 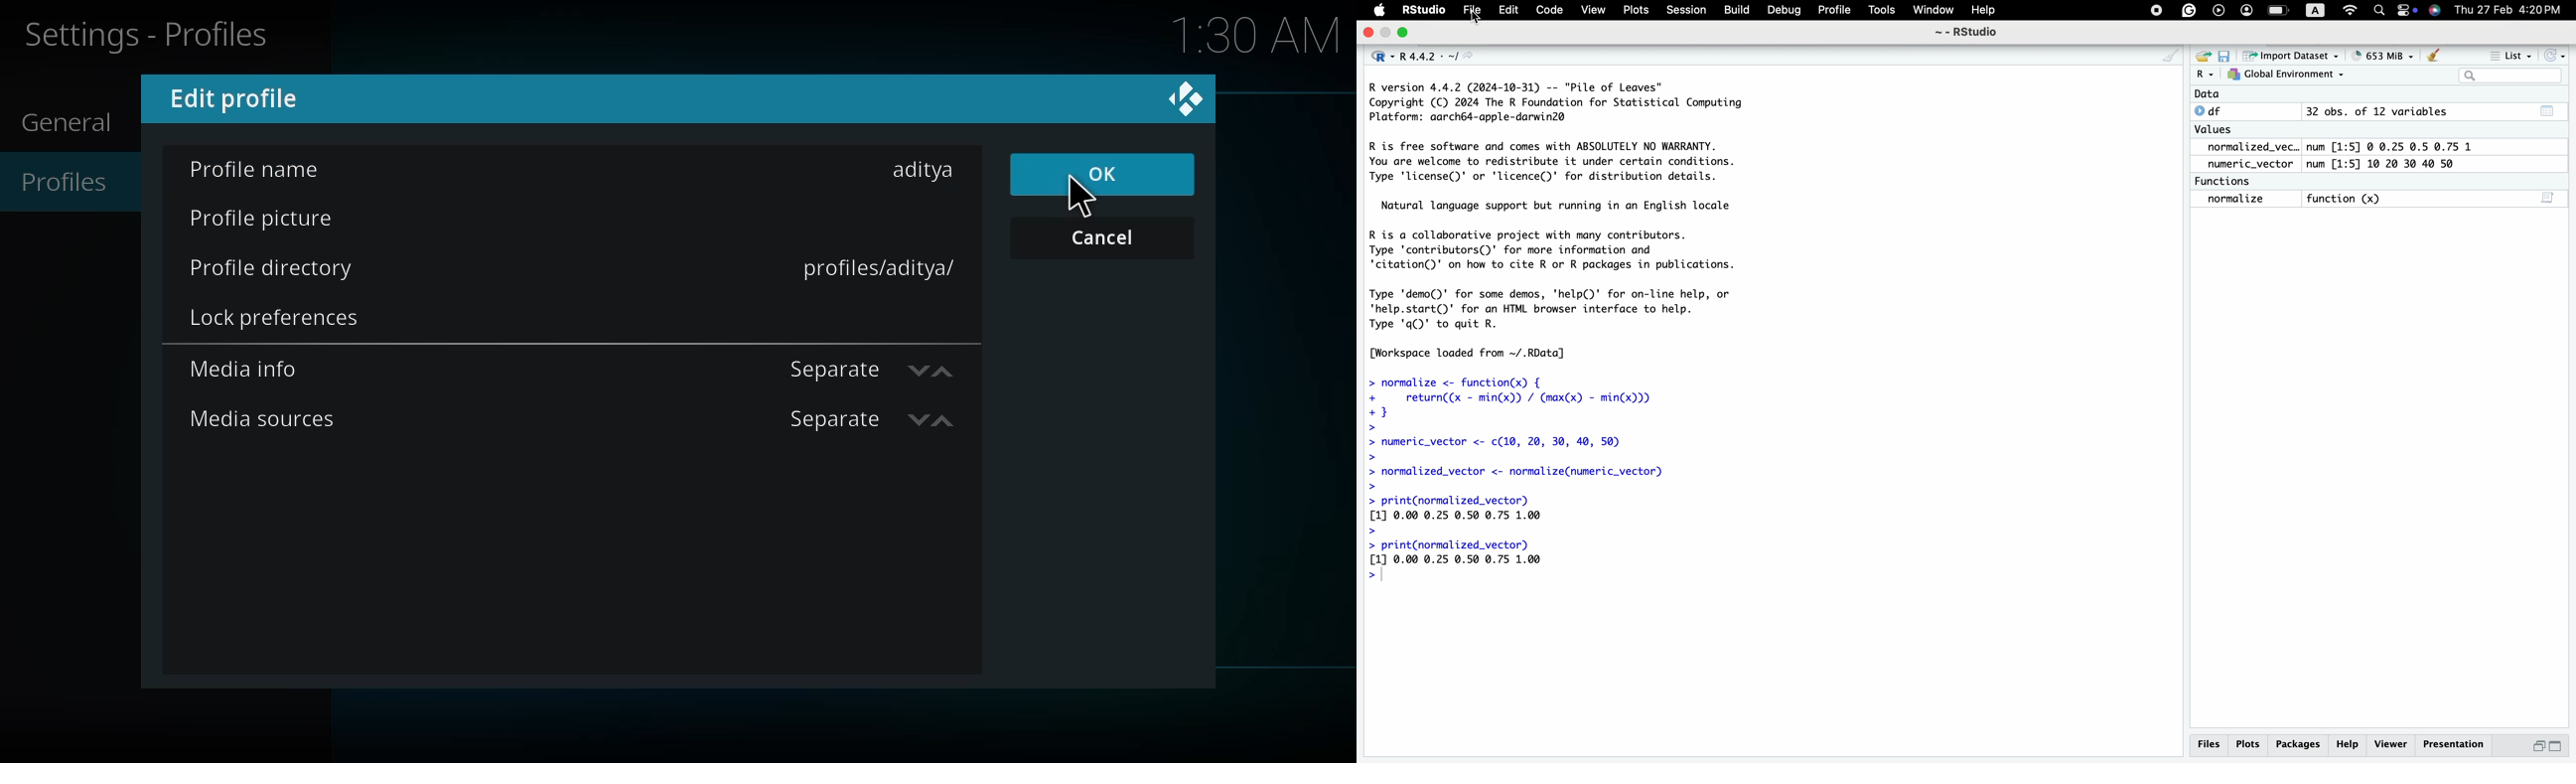 I want to click on List, so click(x=2514, y=57).